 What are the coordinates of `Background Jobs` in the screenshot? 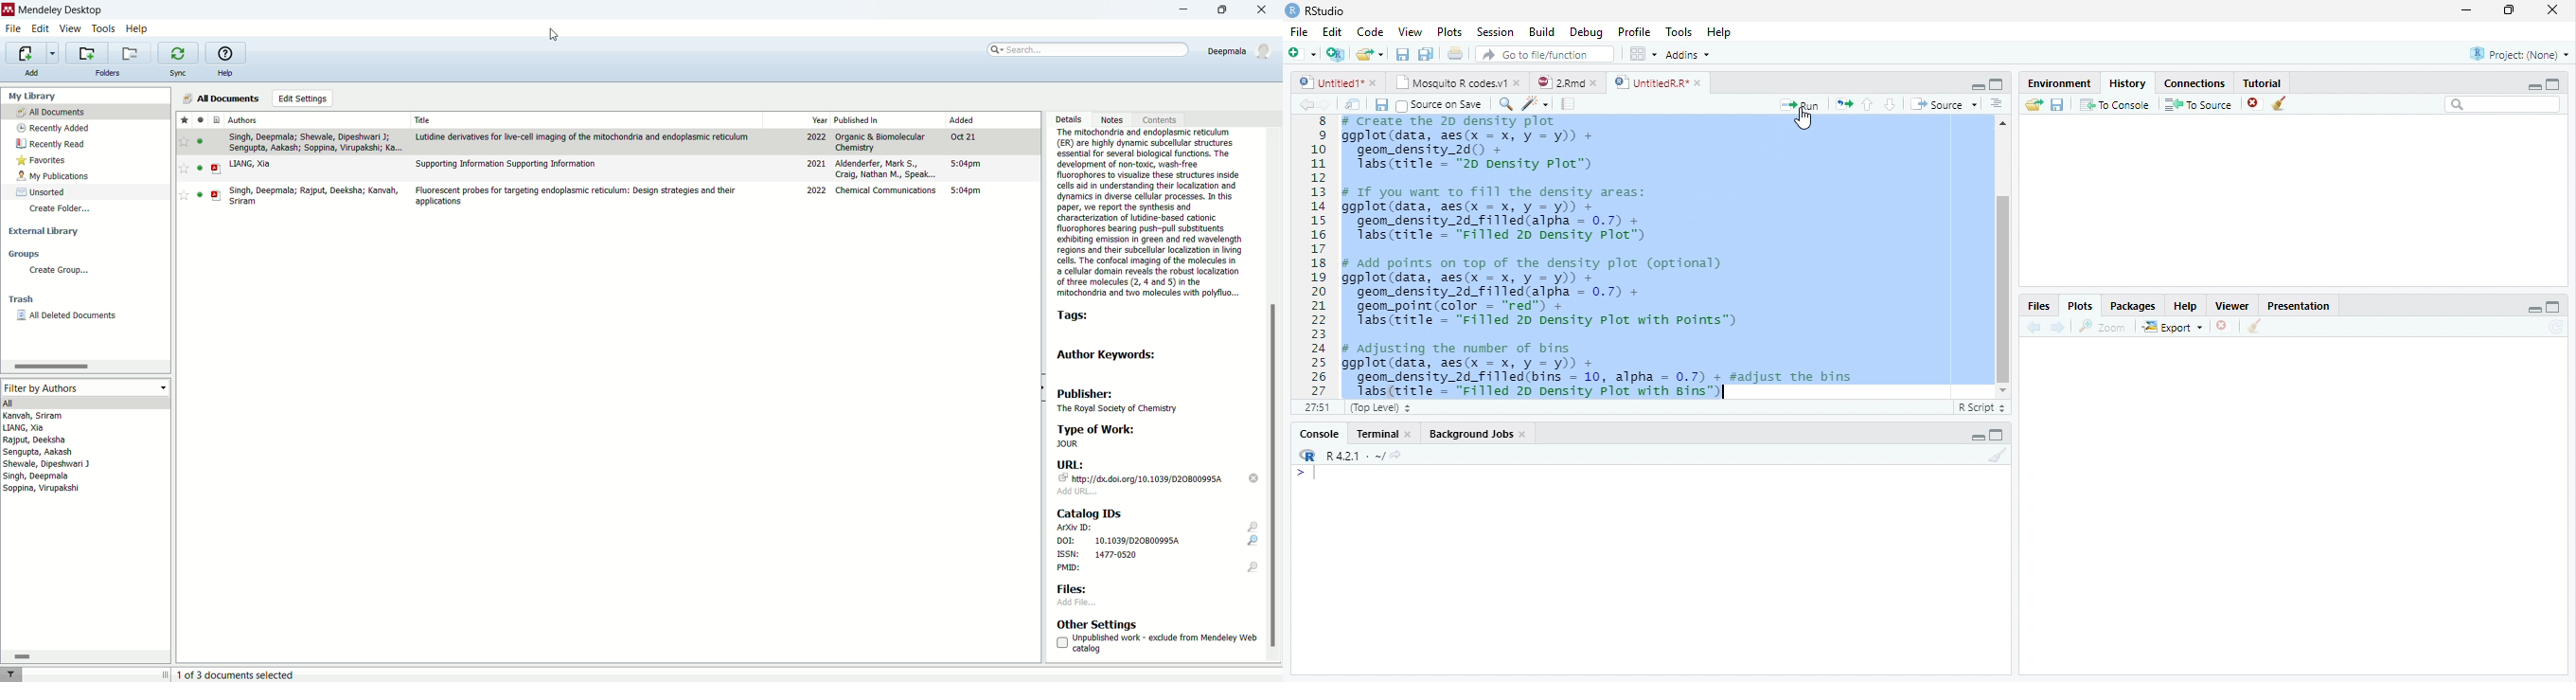 It's located at (1472, 435).